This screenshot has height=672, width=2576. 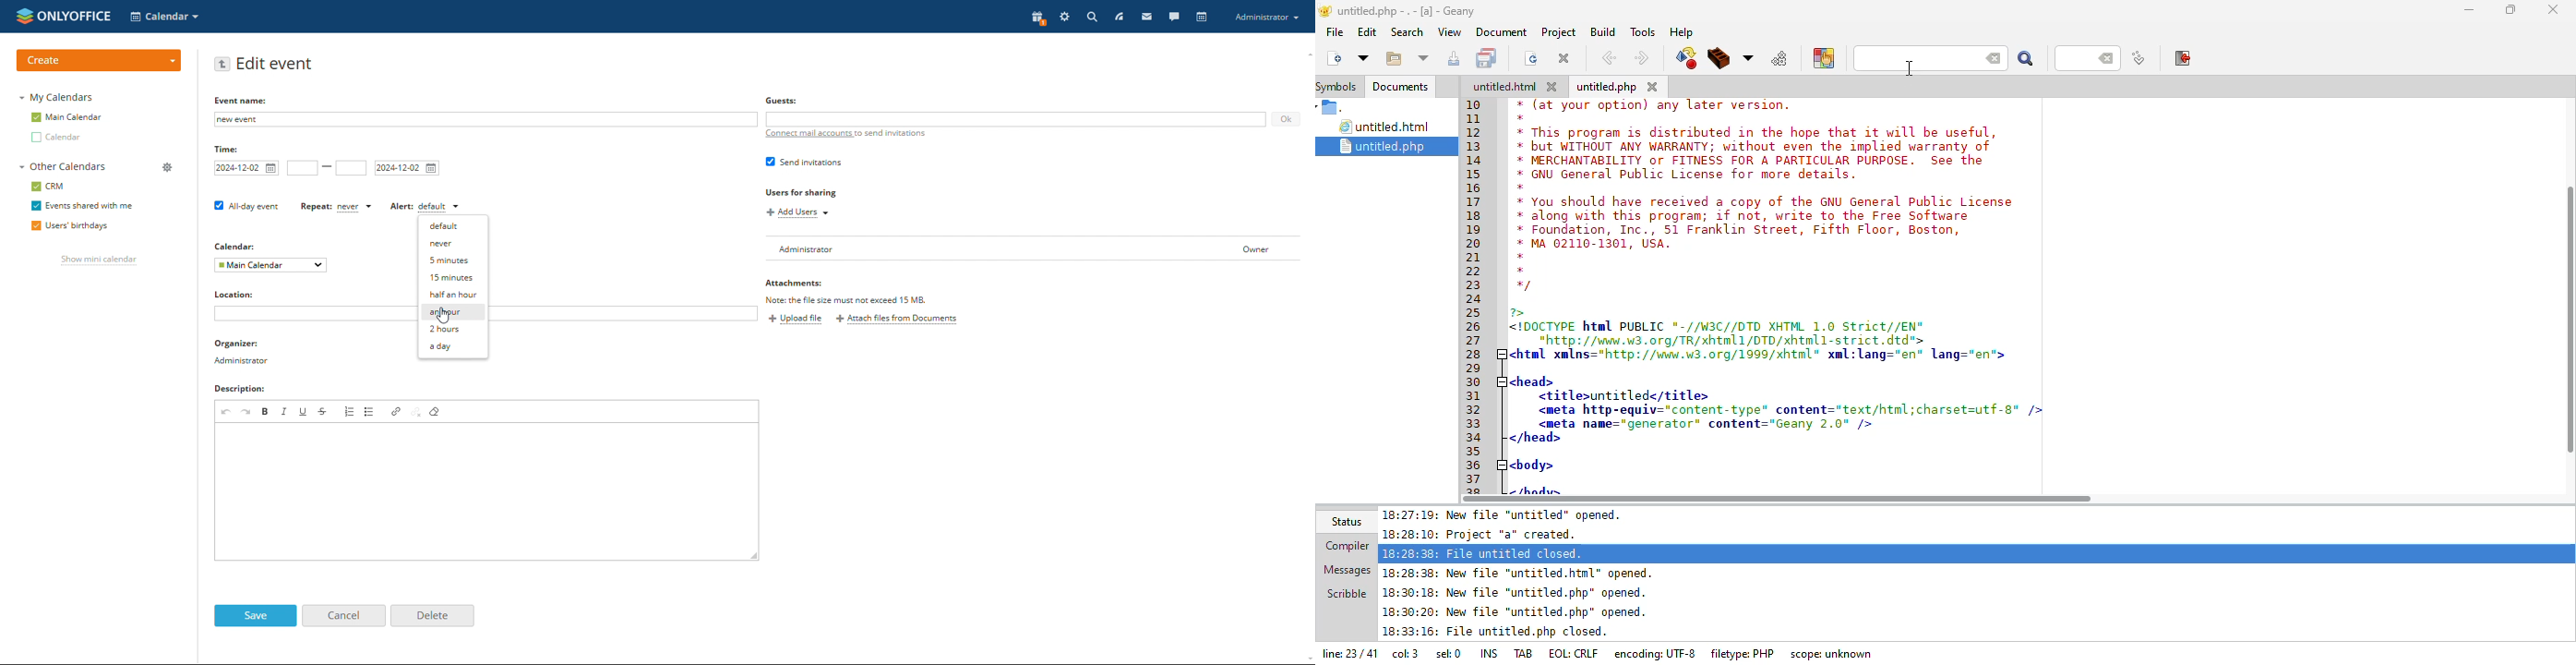 I want to click on recent, so click(x=1424, y=59).